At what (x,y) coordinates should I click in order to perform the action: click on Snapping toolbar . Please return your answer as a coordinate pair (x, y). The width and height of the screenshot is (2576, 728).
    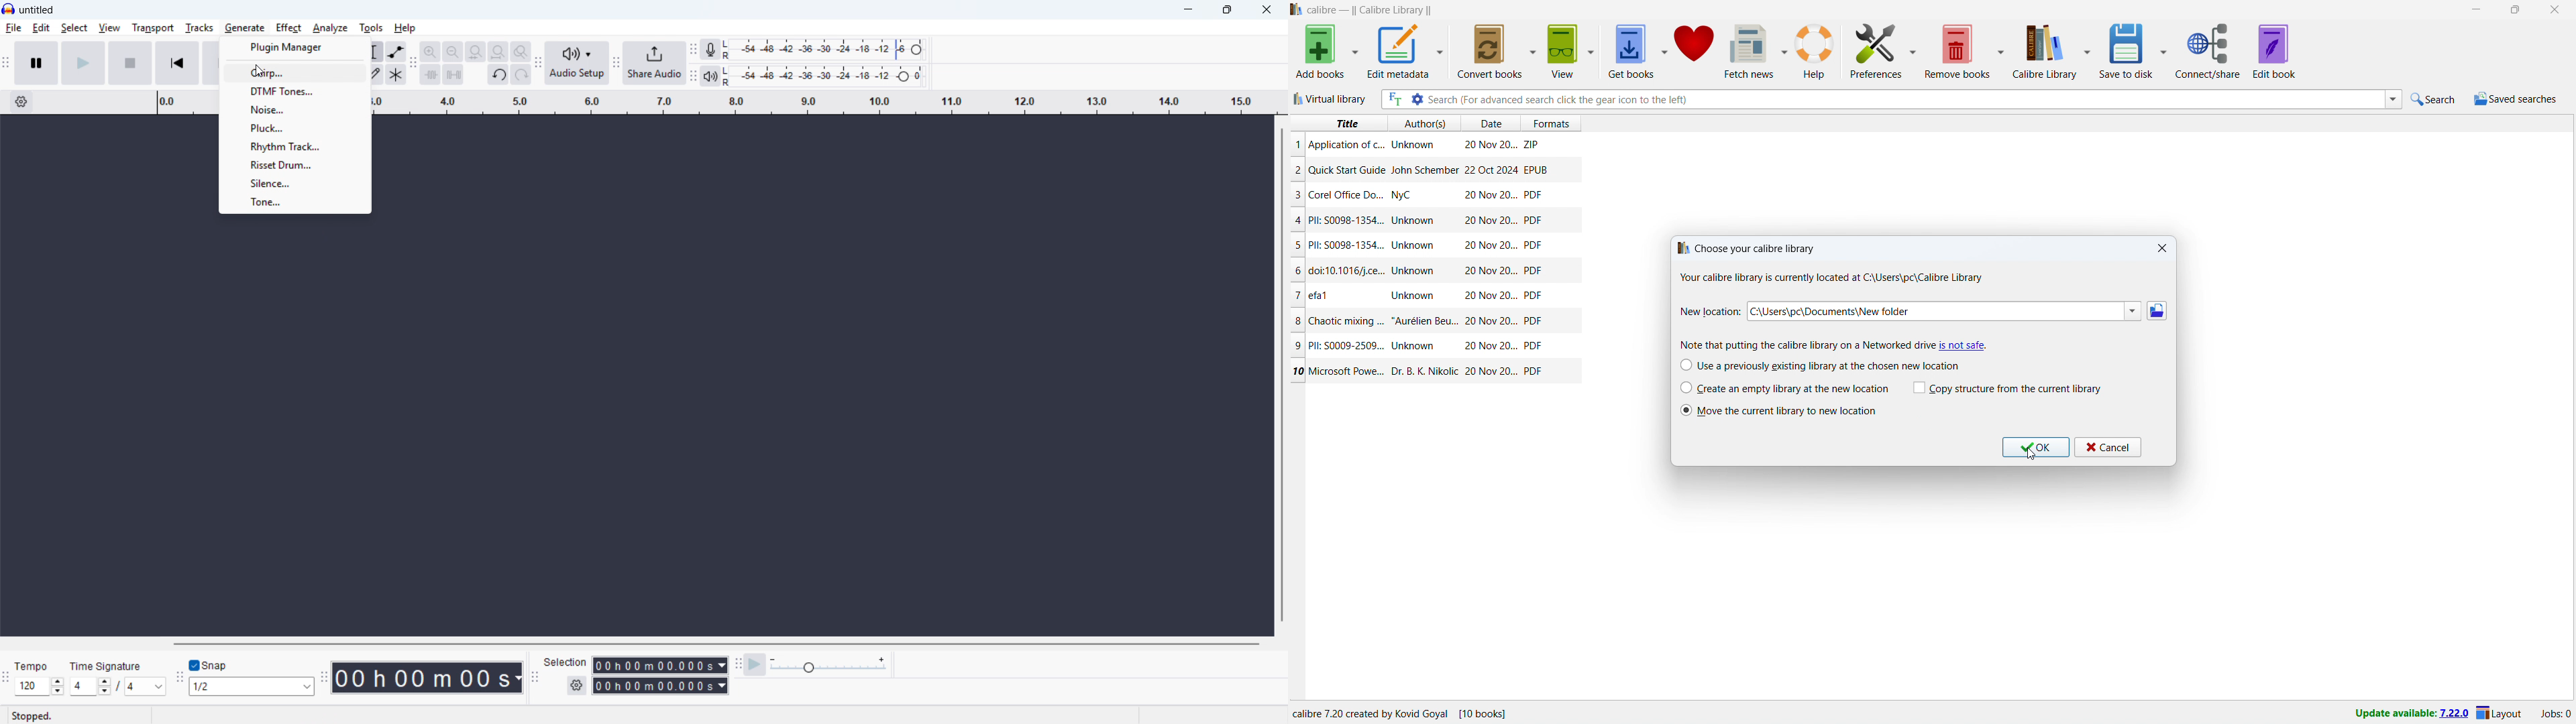
    Looking at the image, I should click on (180, 680).